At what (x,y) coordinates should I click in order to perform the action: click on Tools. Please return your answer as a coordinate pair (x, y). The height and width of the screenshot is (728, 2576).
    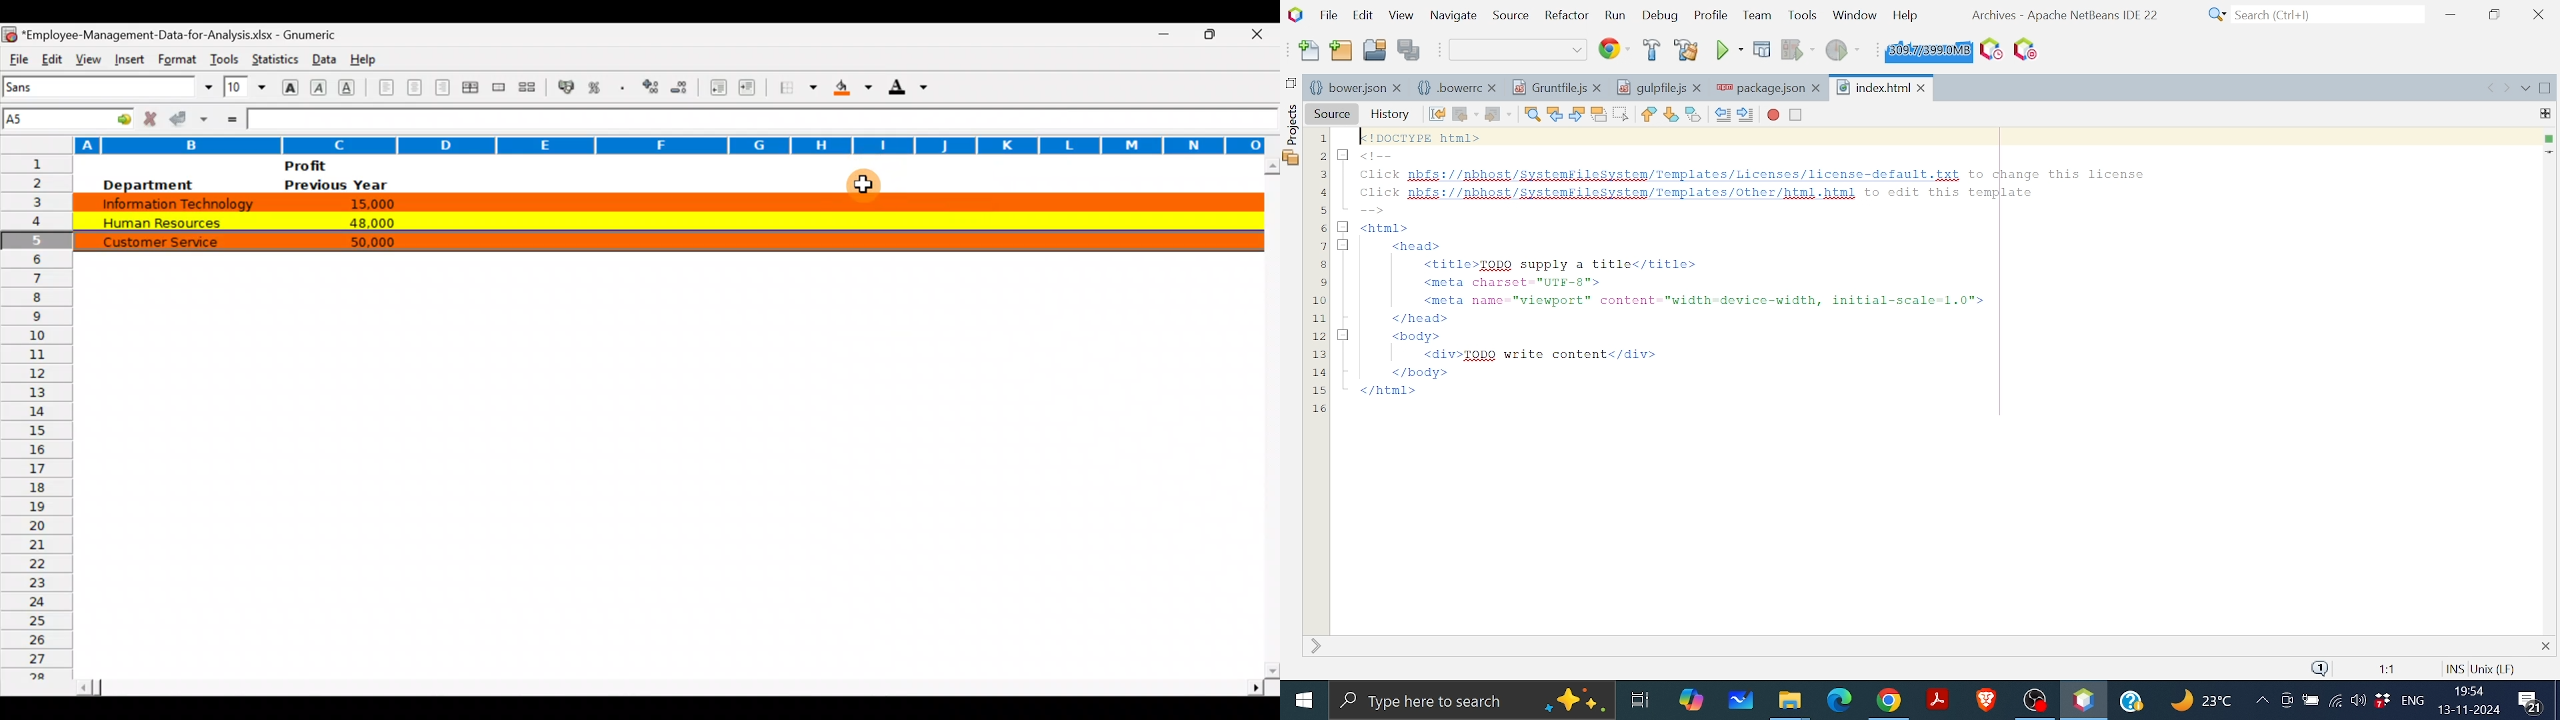
    Looking at the image, I should click on (224, 56).